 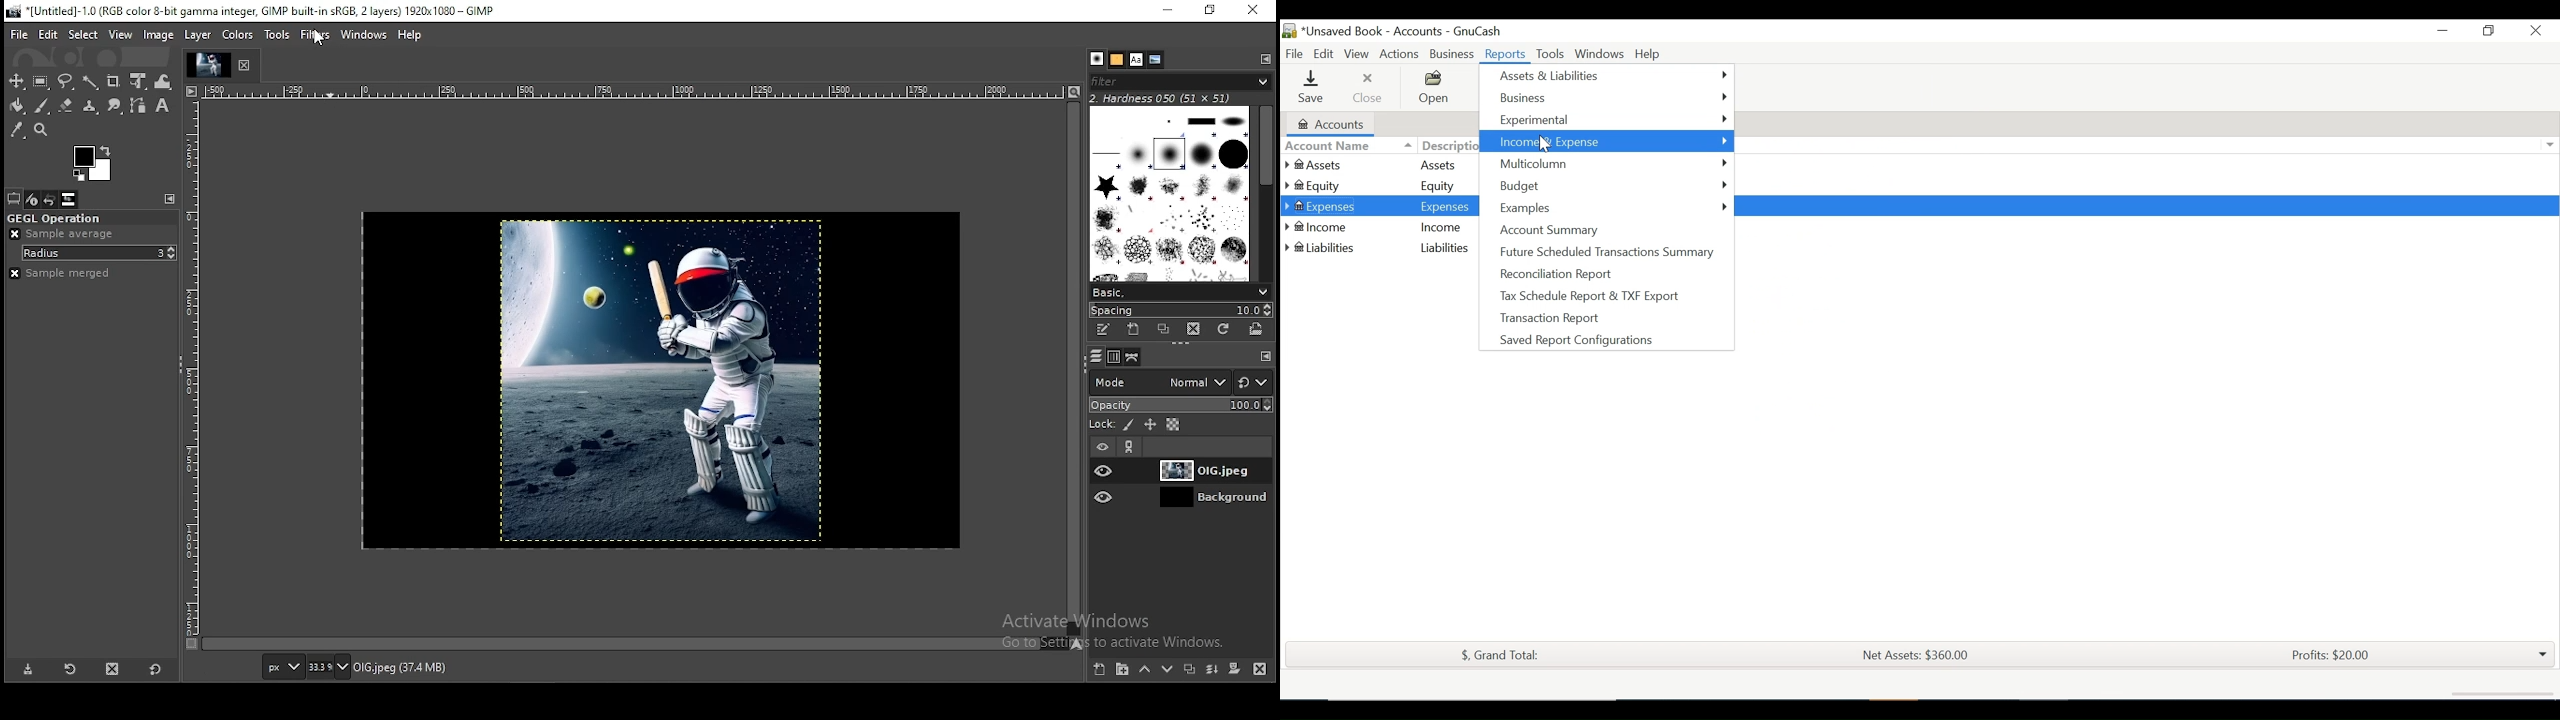 I want to click on configure this tab, so click(x=1266, y=354).